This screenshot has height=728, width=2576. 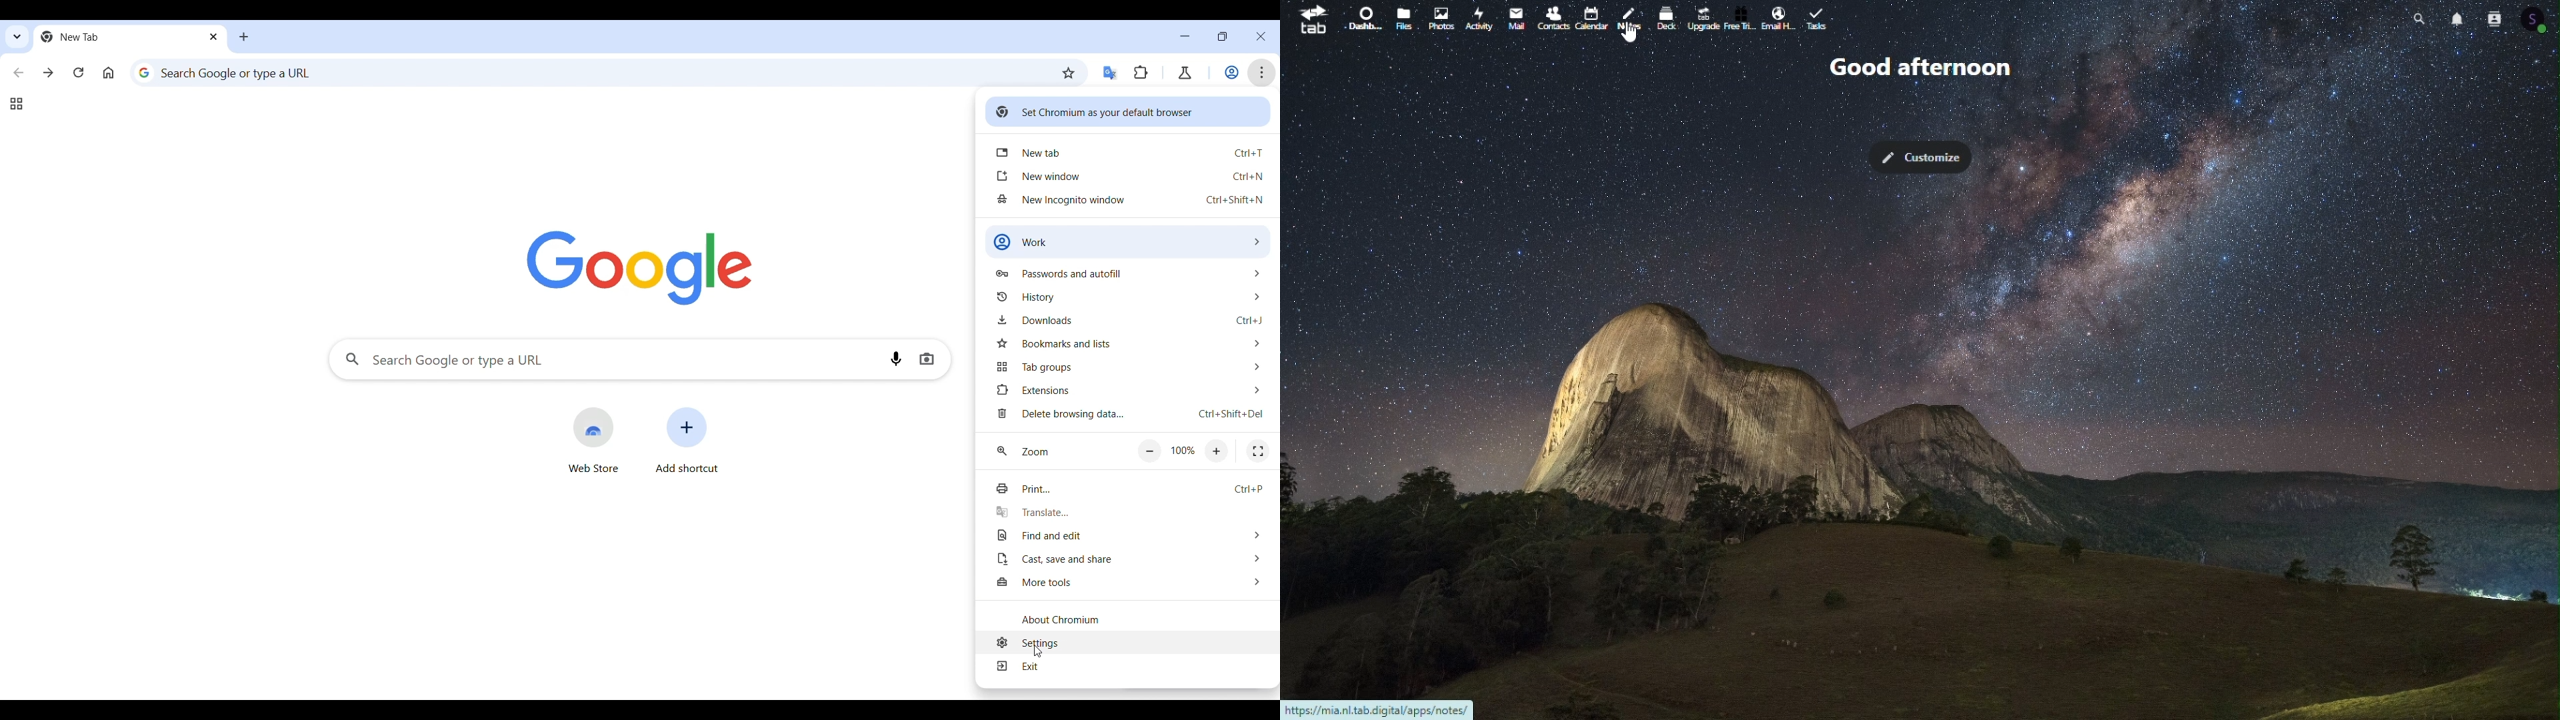 What do you see at coordinates (1041, 449) in the screenshot?
I see `Zoom` at bounding box center [1041, 449].